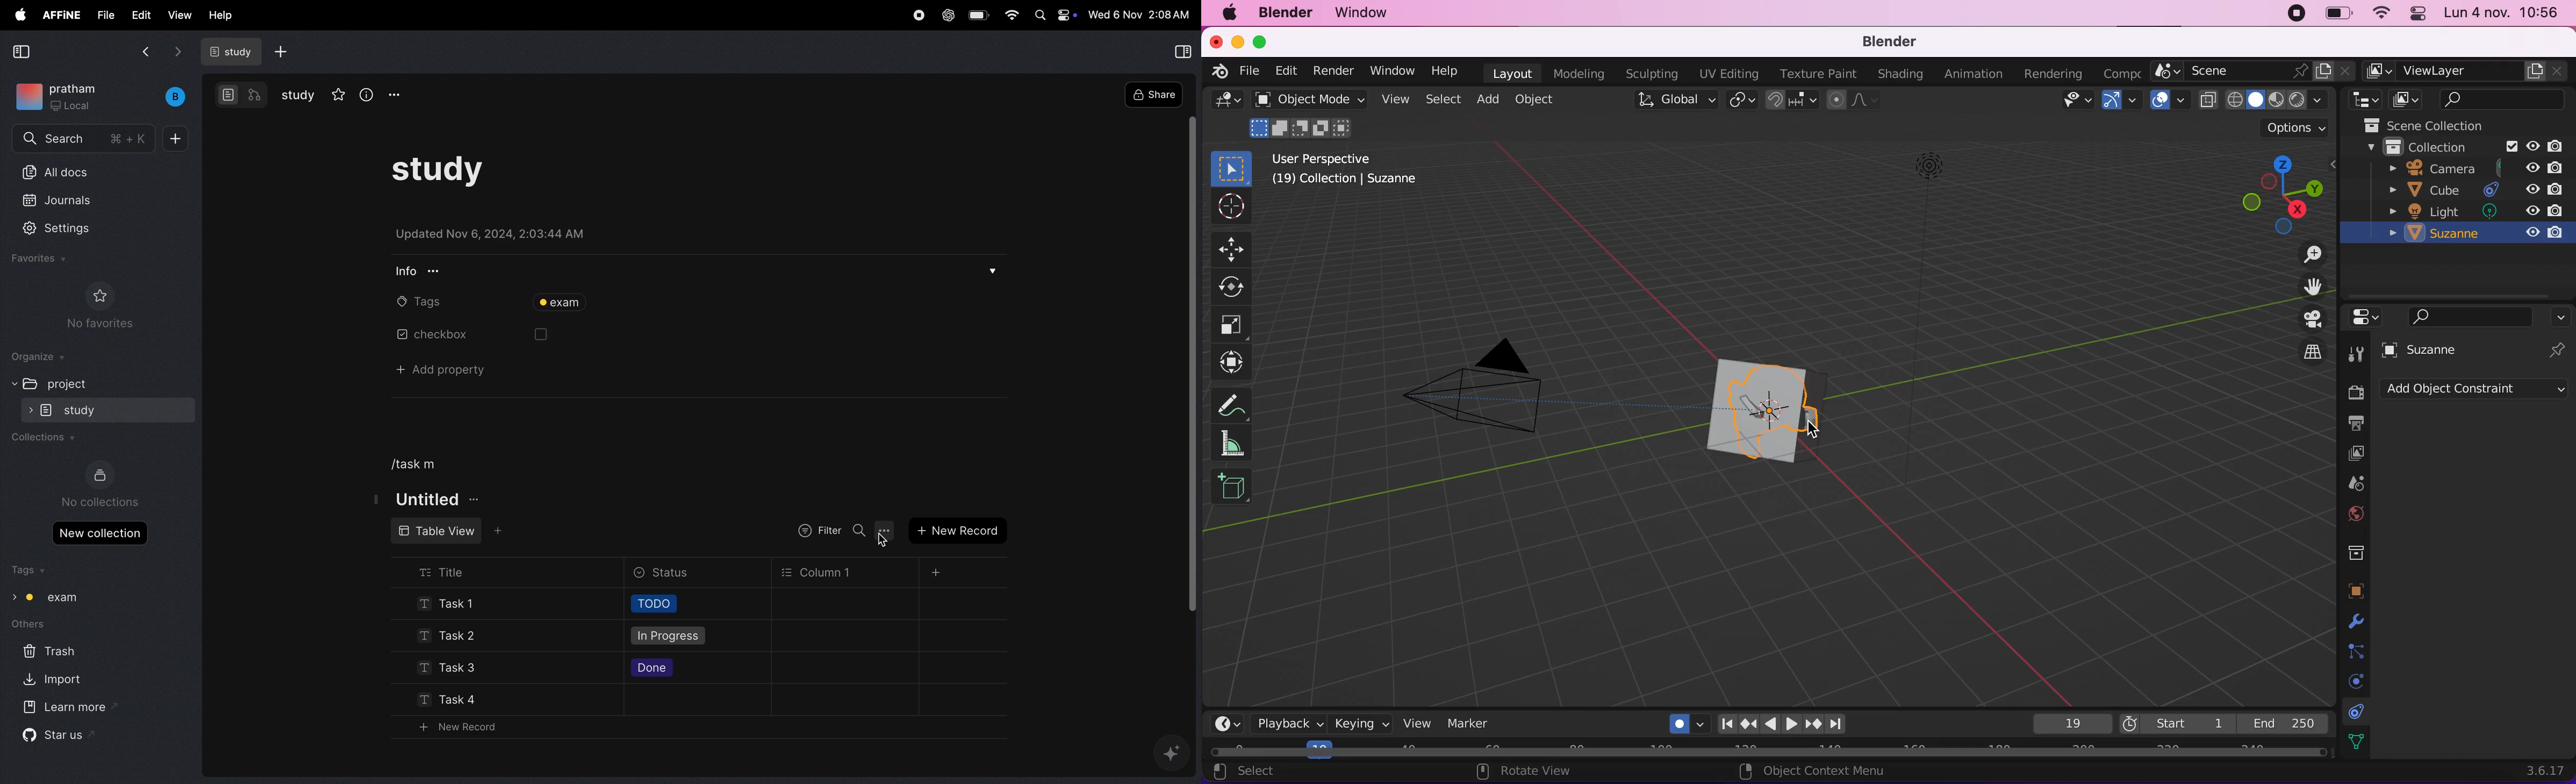 The width and height of the screenshot is (2576, 784). What do you see at coordinates (2473, 189) in the screenshot?
I see `cube` at bounding box center [2473, 189].